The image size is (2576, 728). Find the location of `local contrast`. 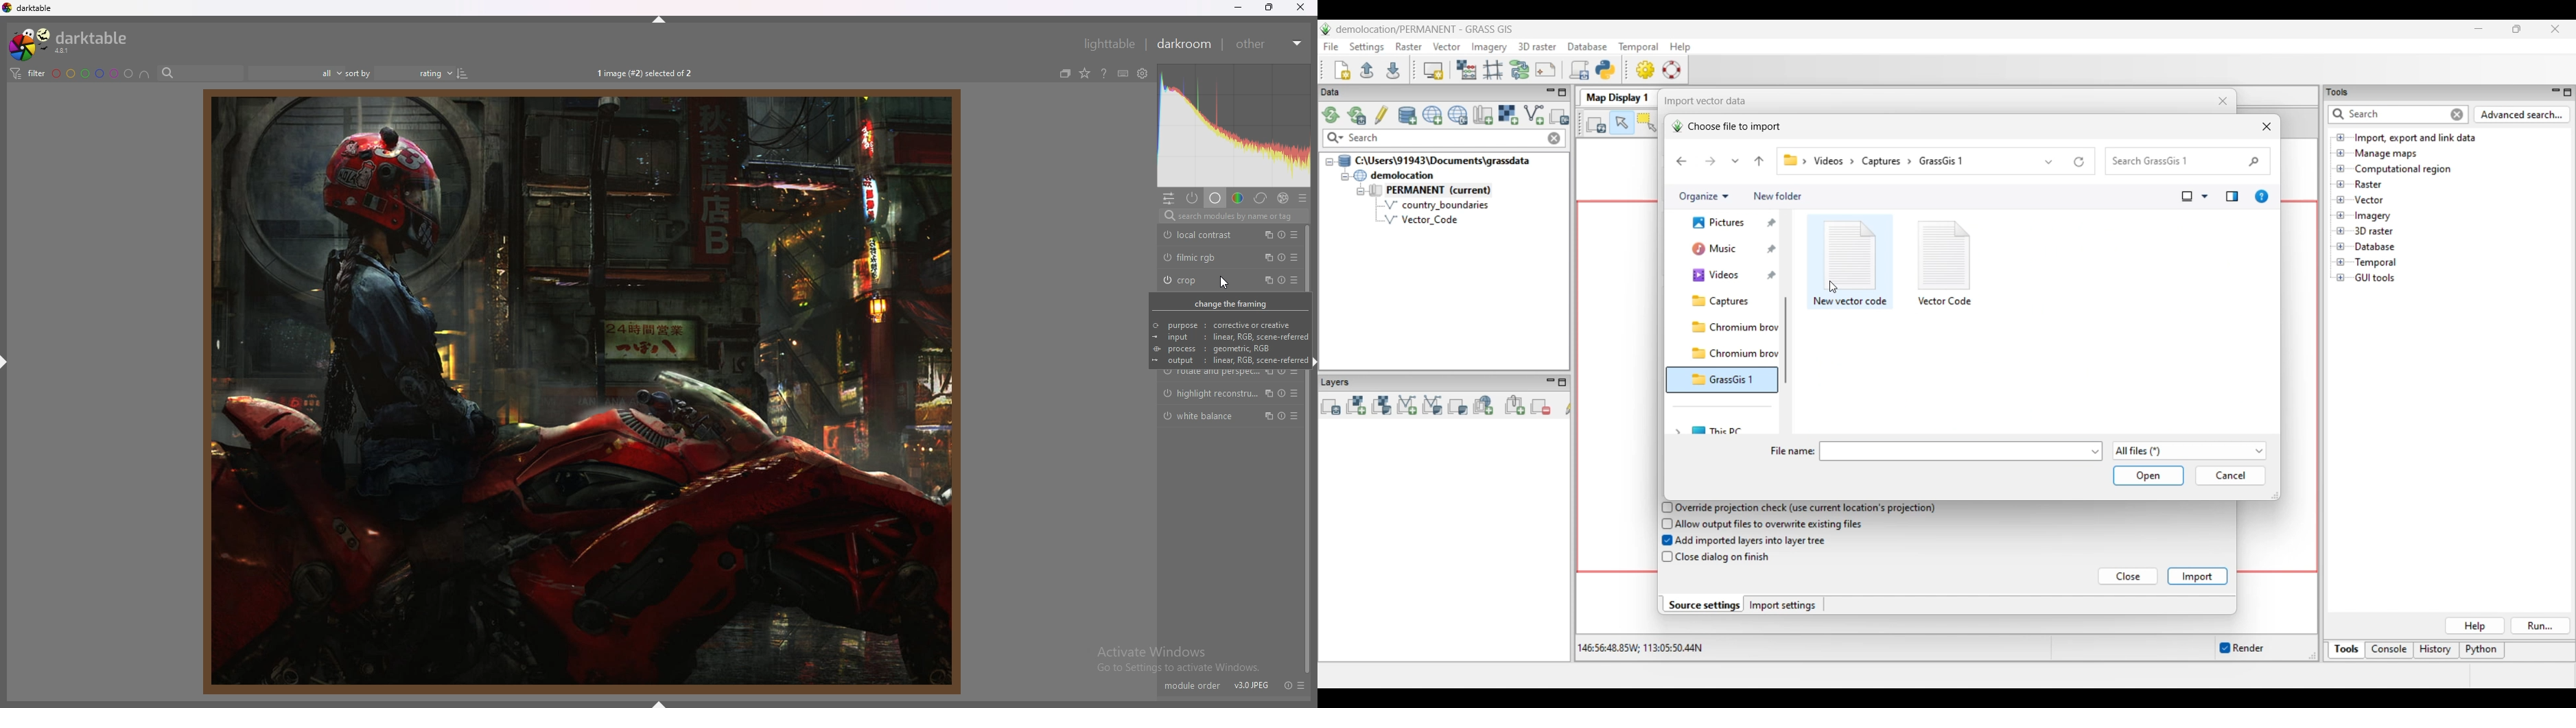

local contrast is located at coordinates (1202, 235).